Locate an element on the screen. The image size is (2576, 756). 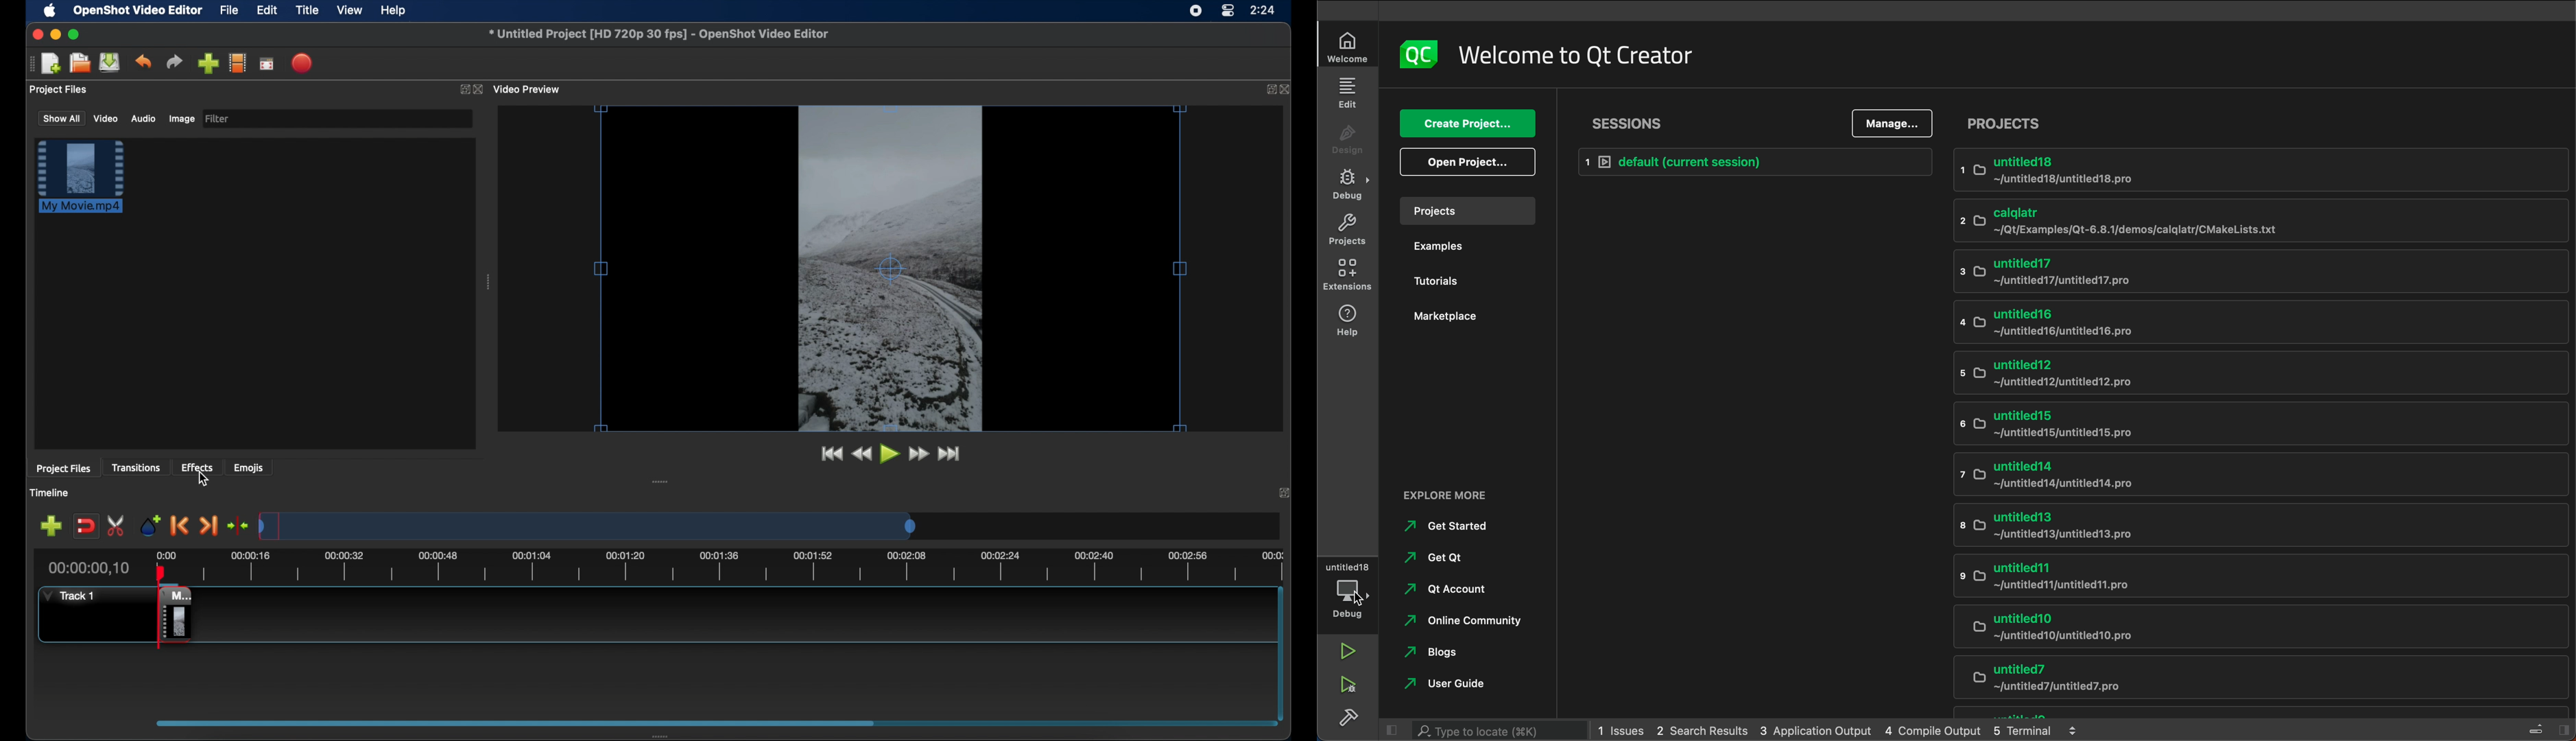
untitled10 is located at coordinates (2241, 628).